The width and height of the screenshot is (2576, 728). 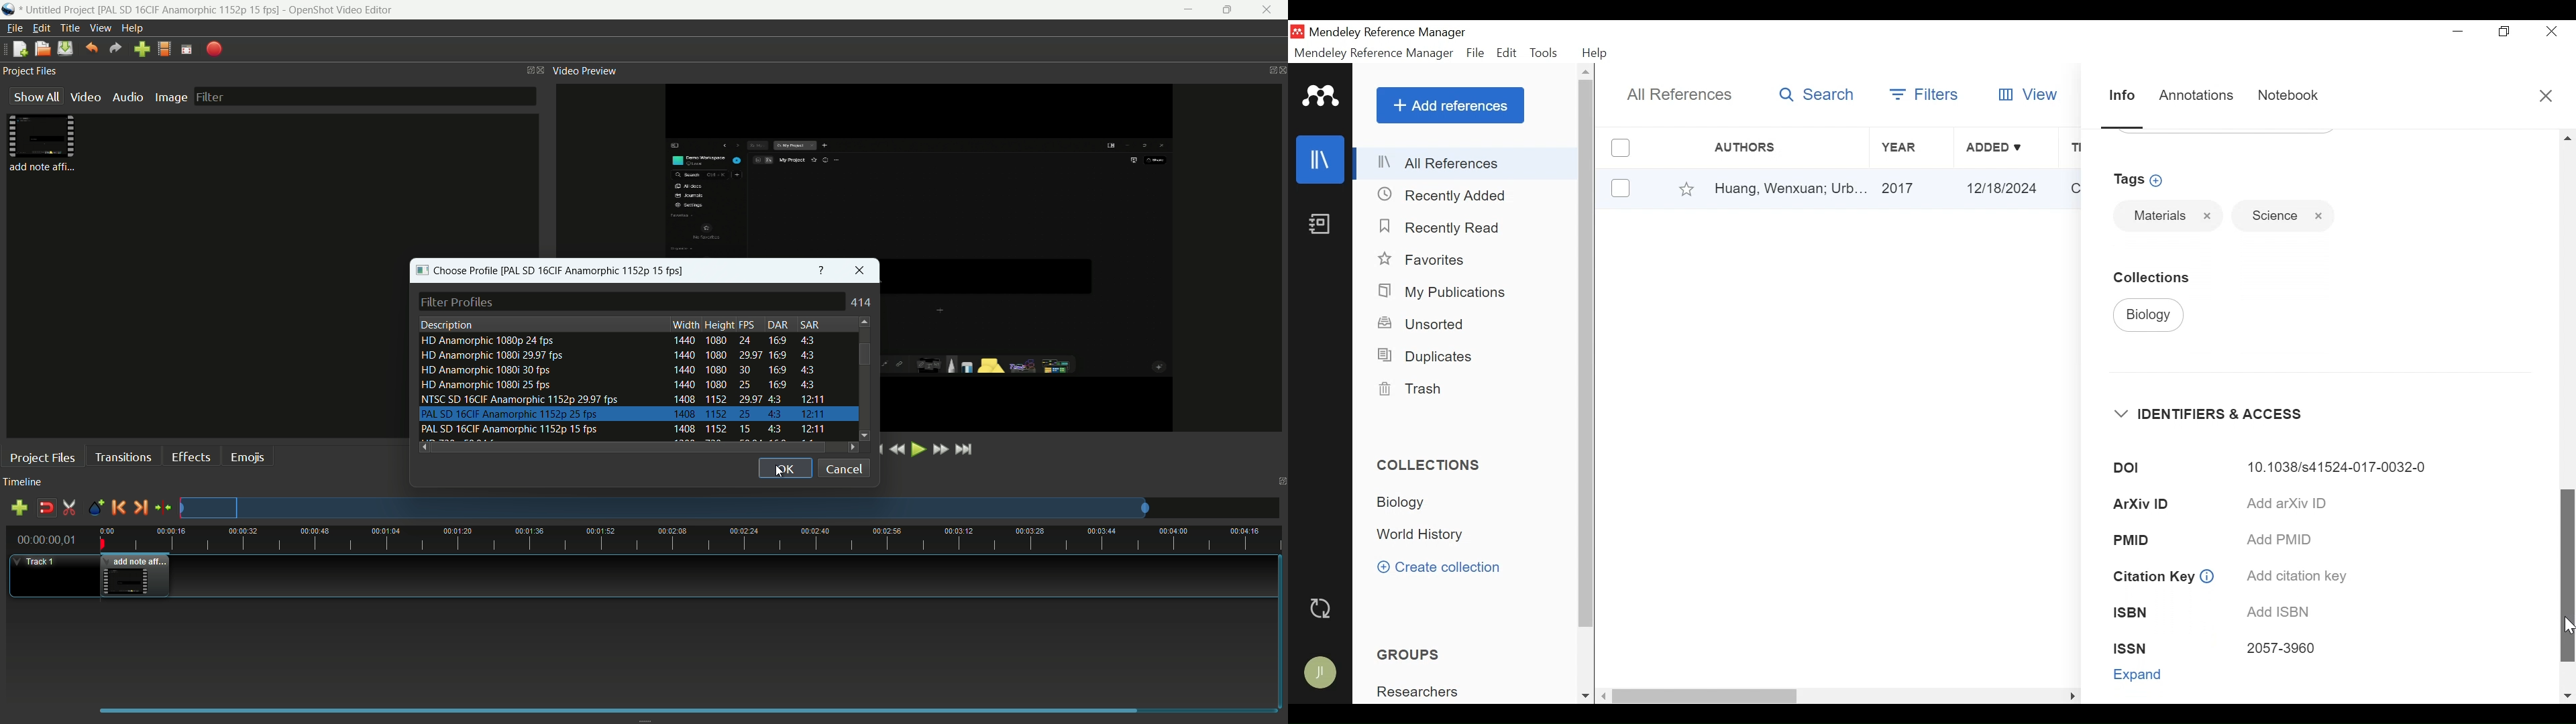 I want to click on Edit, so click(x=1507, y=54).